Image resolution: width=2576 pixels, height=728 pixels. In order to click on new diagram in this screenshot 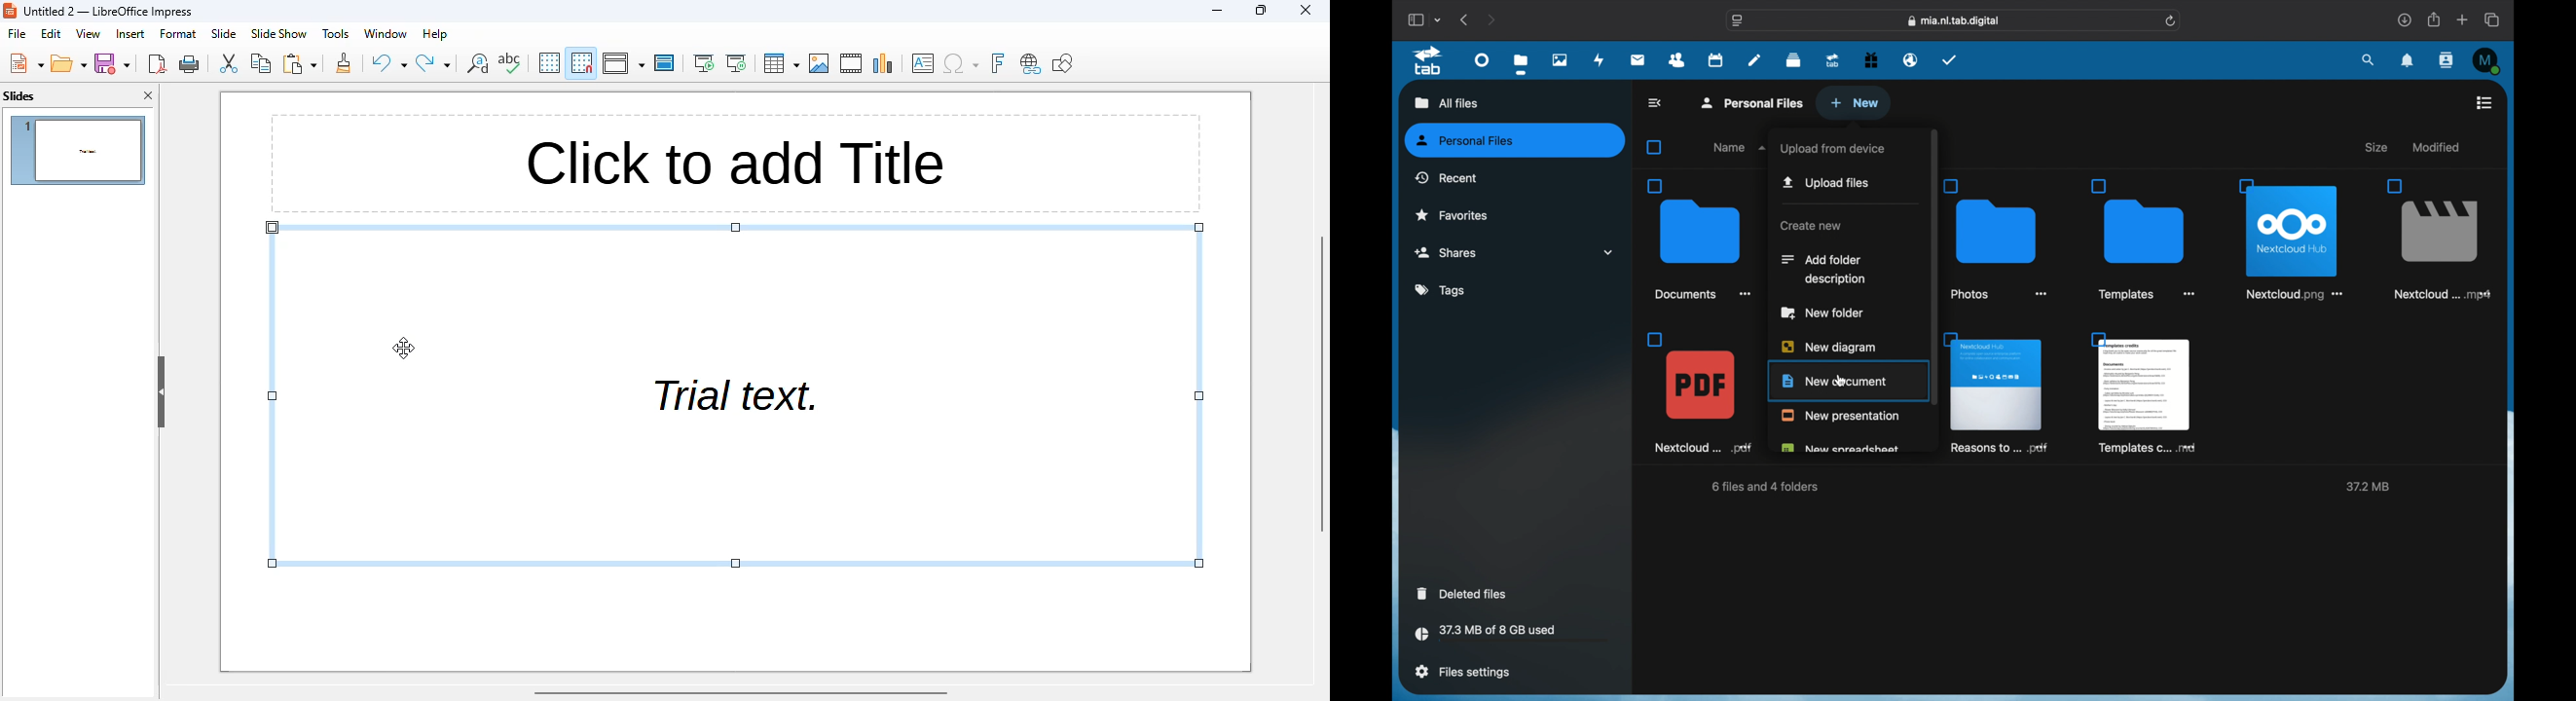, I will do `click(1830, 345)`.